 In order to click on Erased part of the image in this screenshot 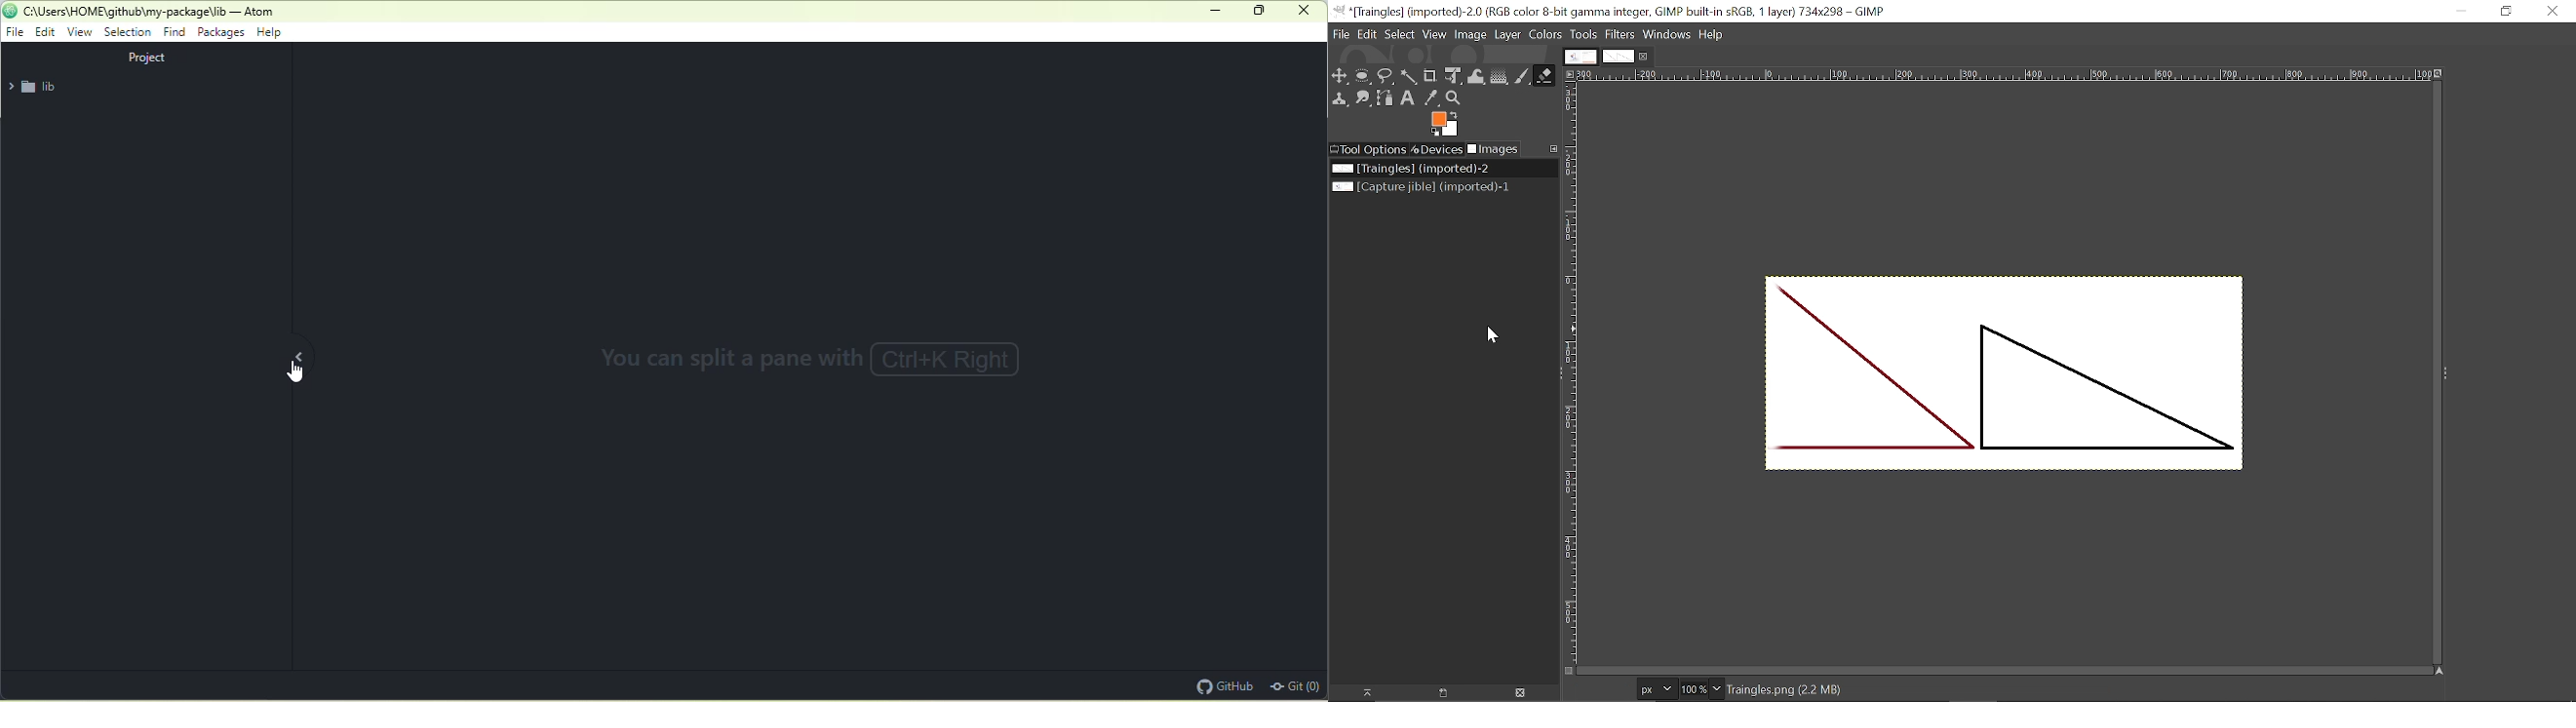, I will do `click(1779, 379)`.